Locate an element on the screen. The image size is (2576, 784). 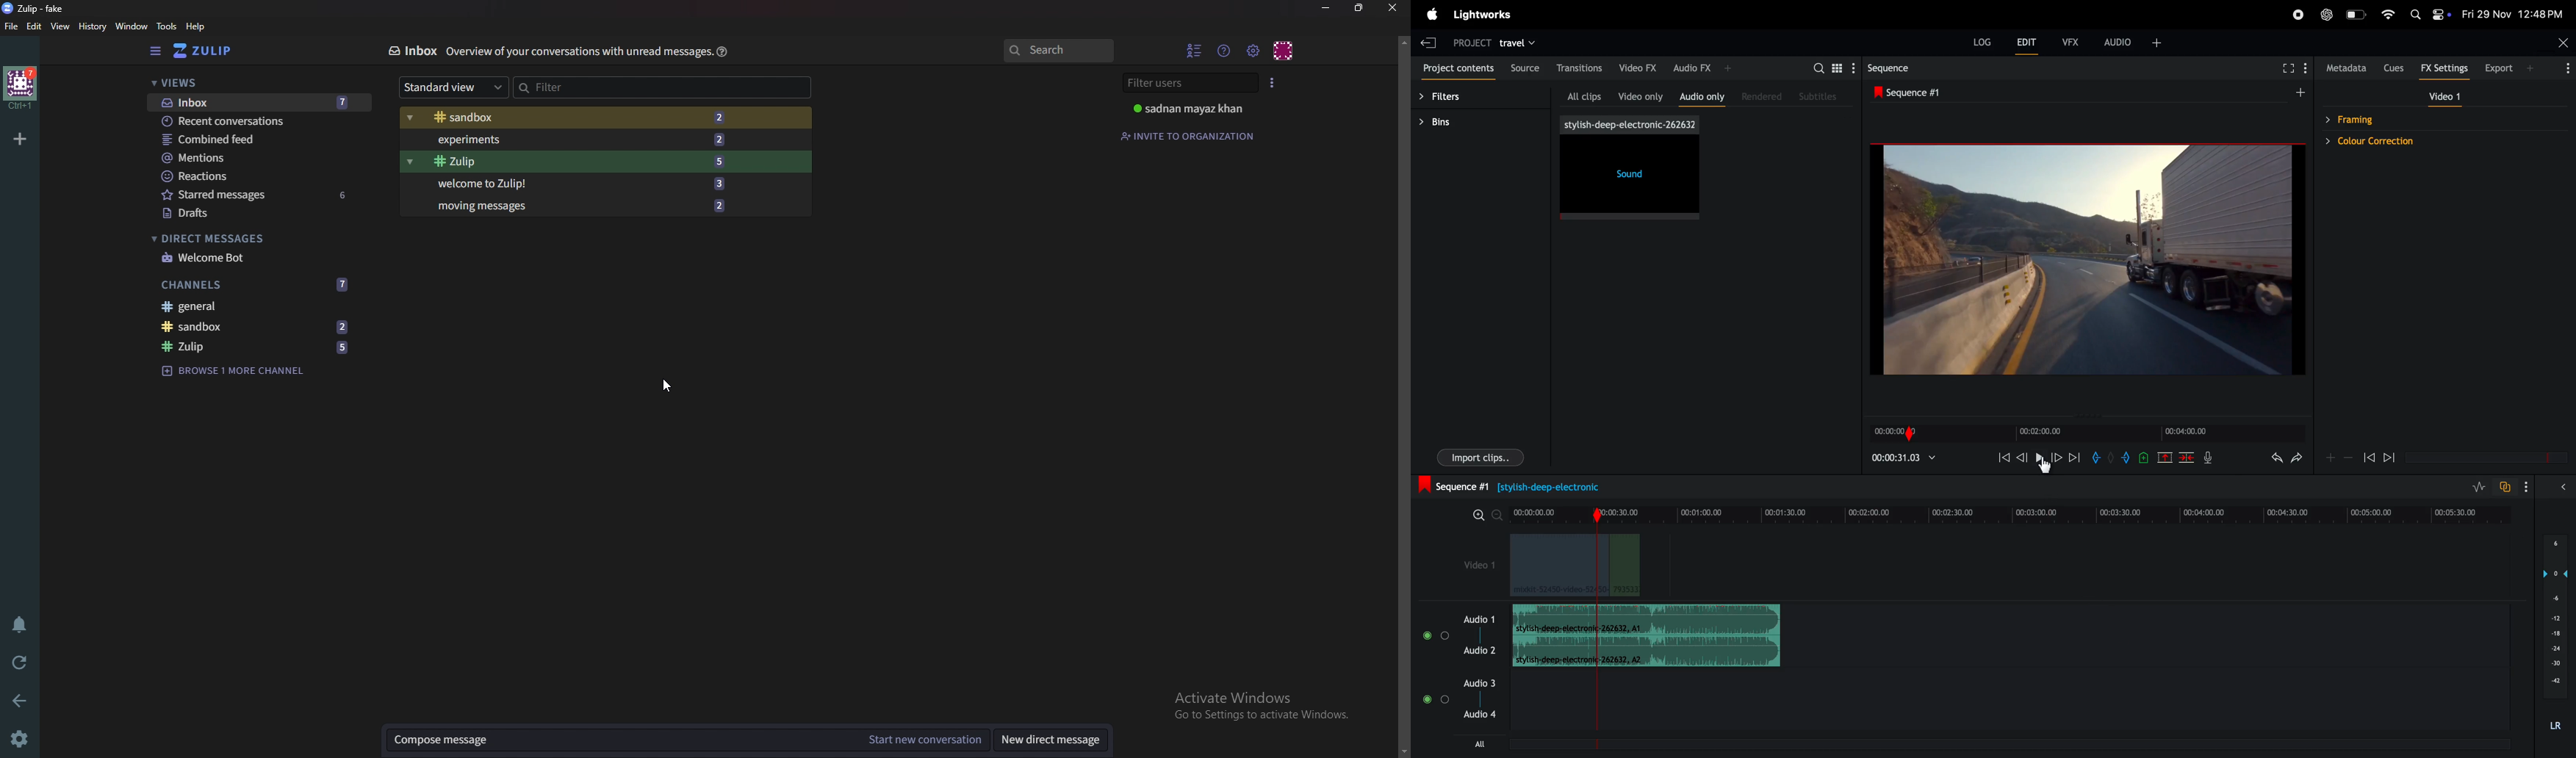
Invite to organization is located at coordinates (1190, 134).